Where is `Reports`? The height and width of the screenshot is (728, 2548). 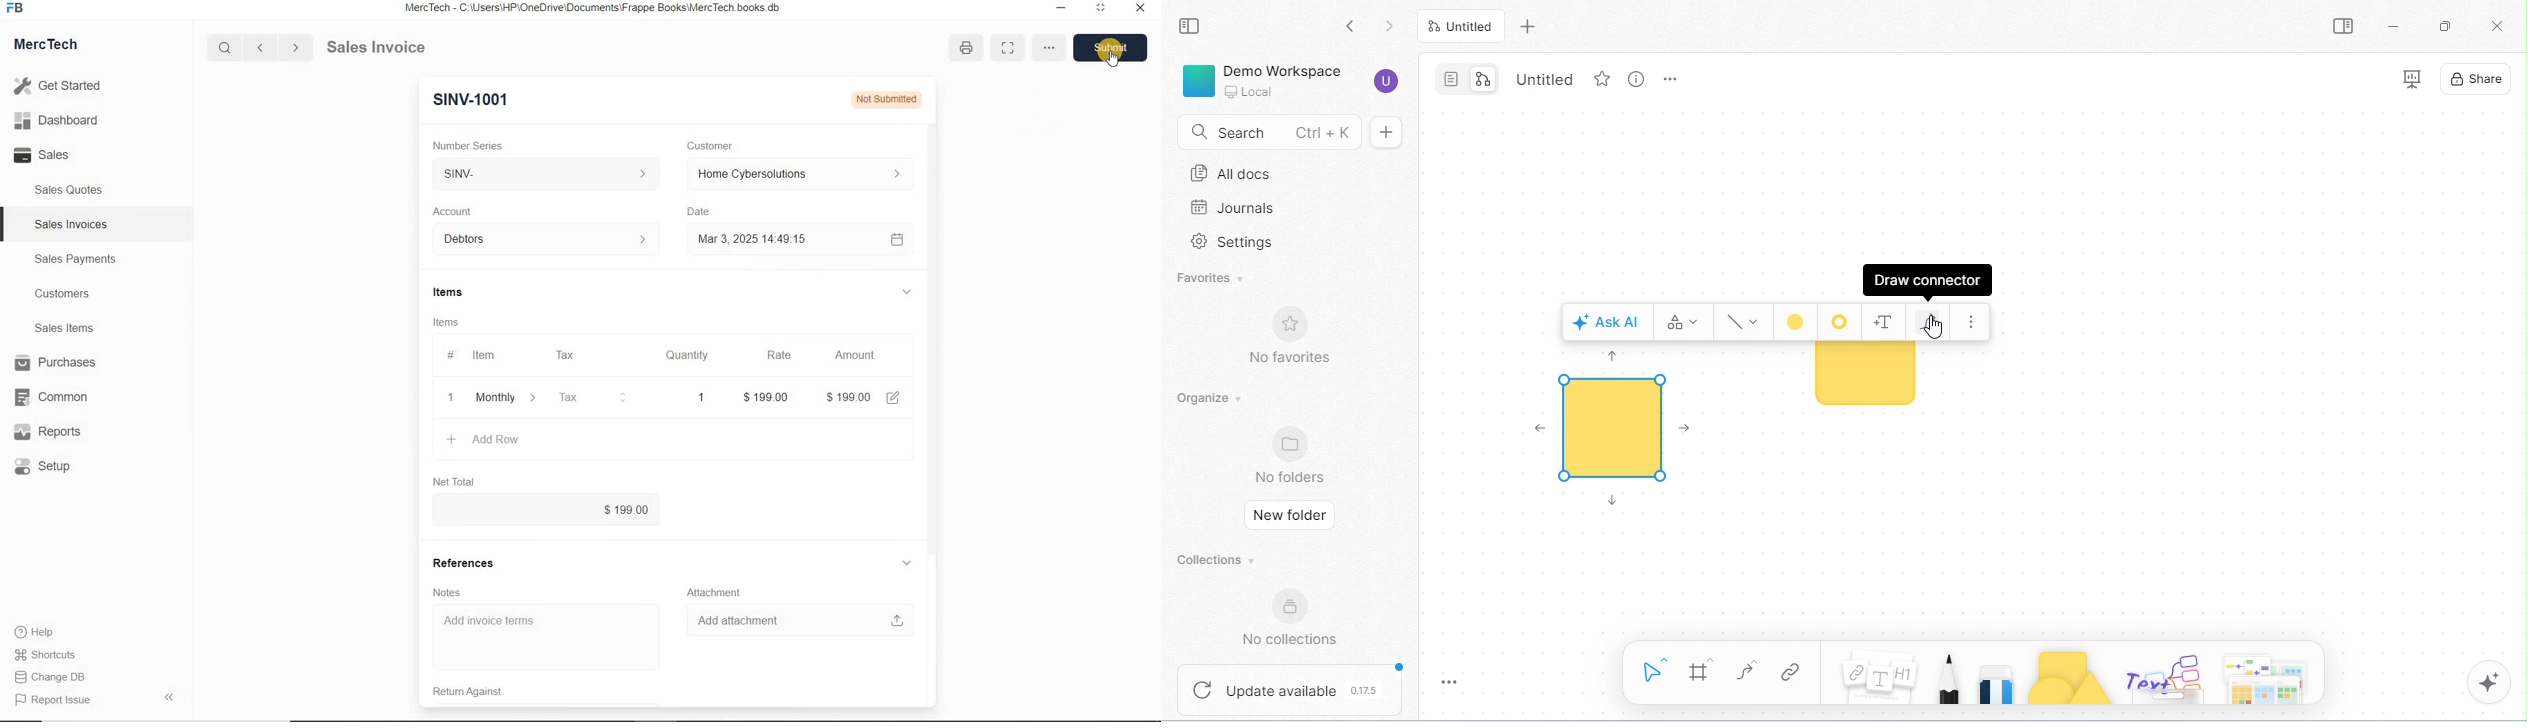
Reports is located at coordinates (58, 432).